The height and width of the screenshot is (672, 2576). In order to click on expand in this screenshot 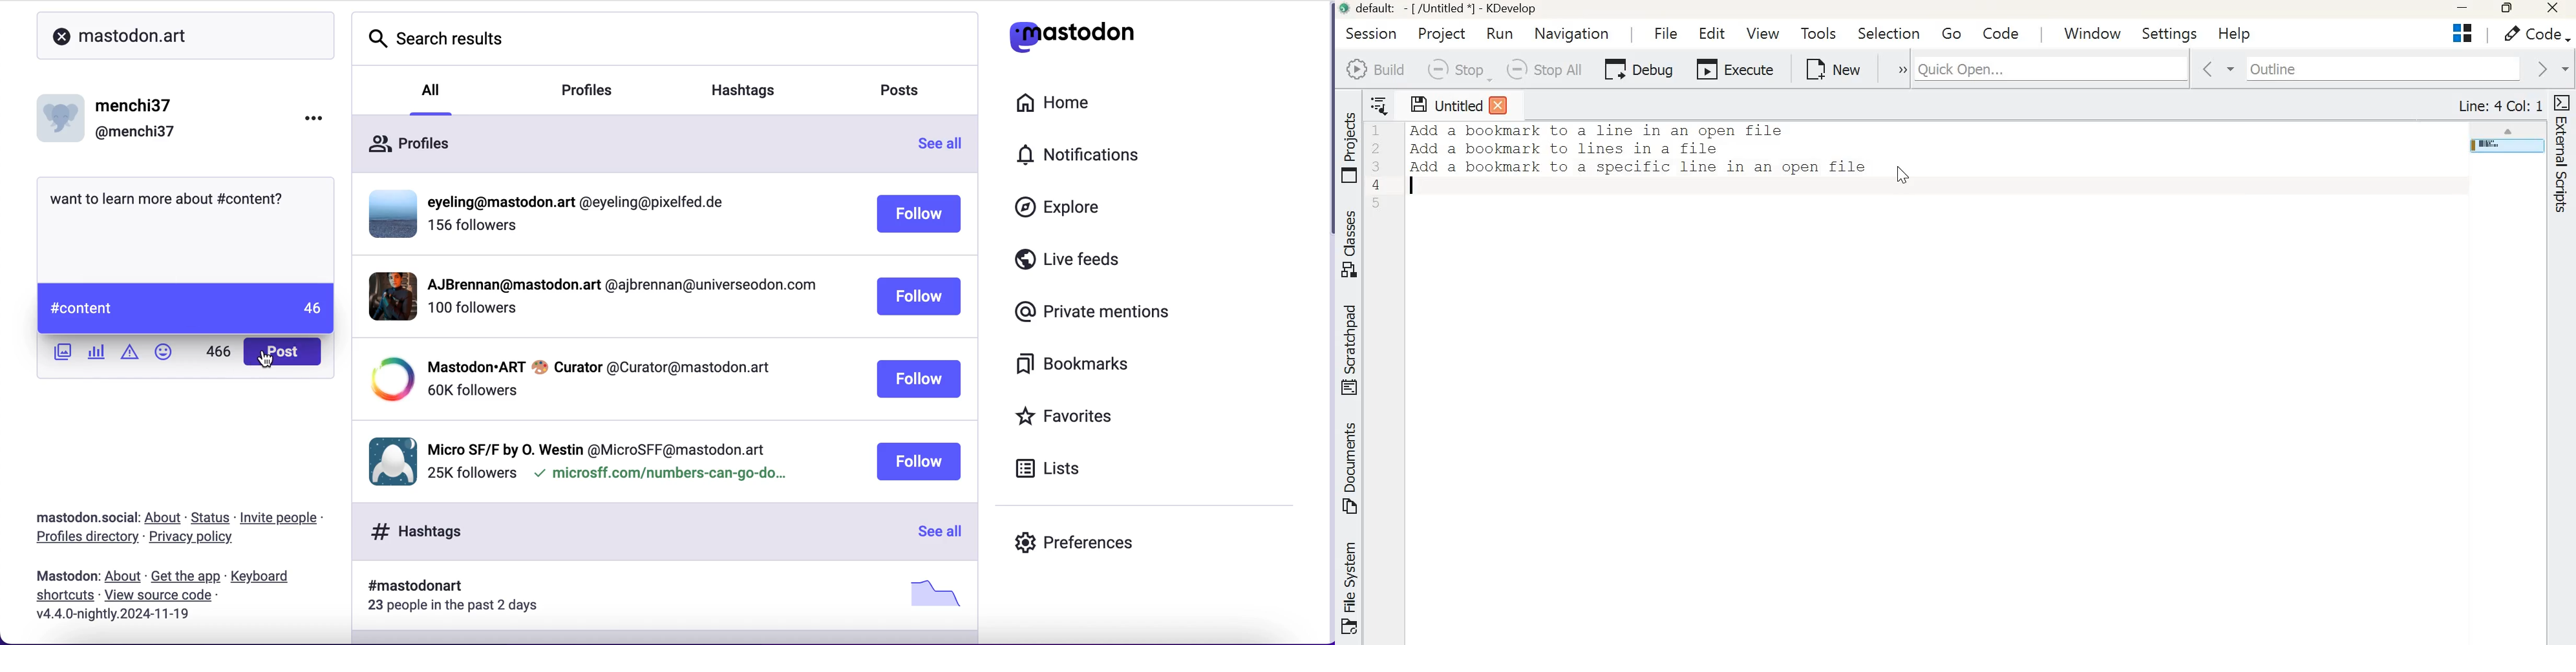, I will do `click(1895, 68)`.